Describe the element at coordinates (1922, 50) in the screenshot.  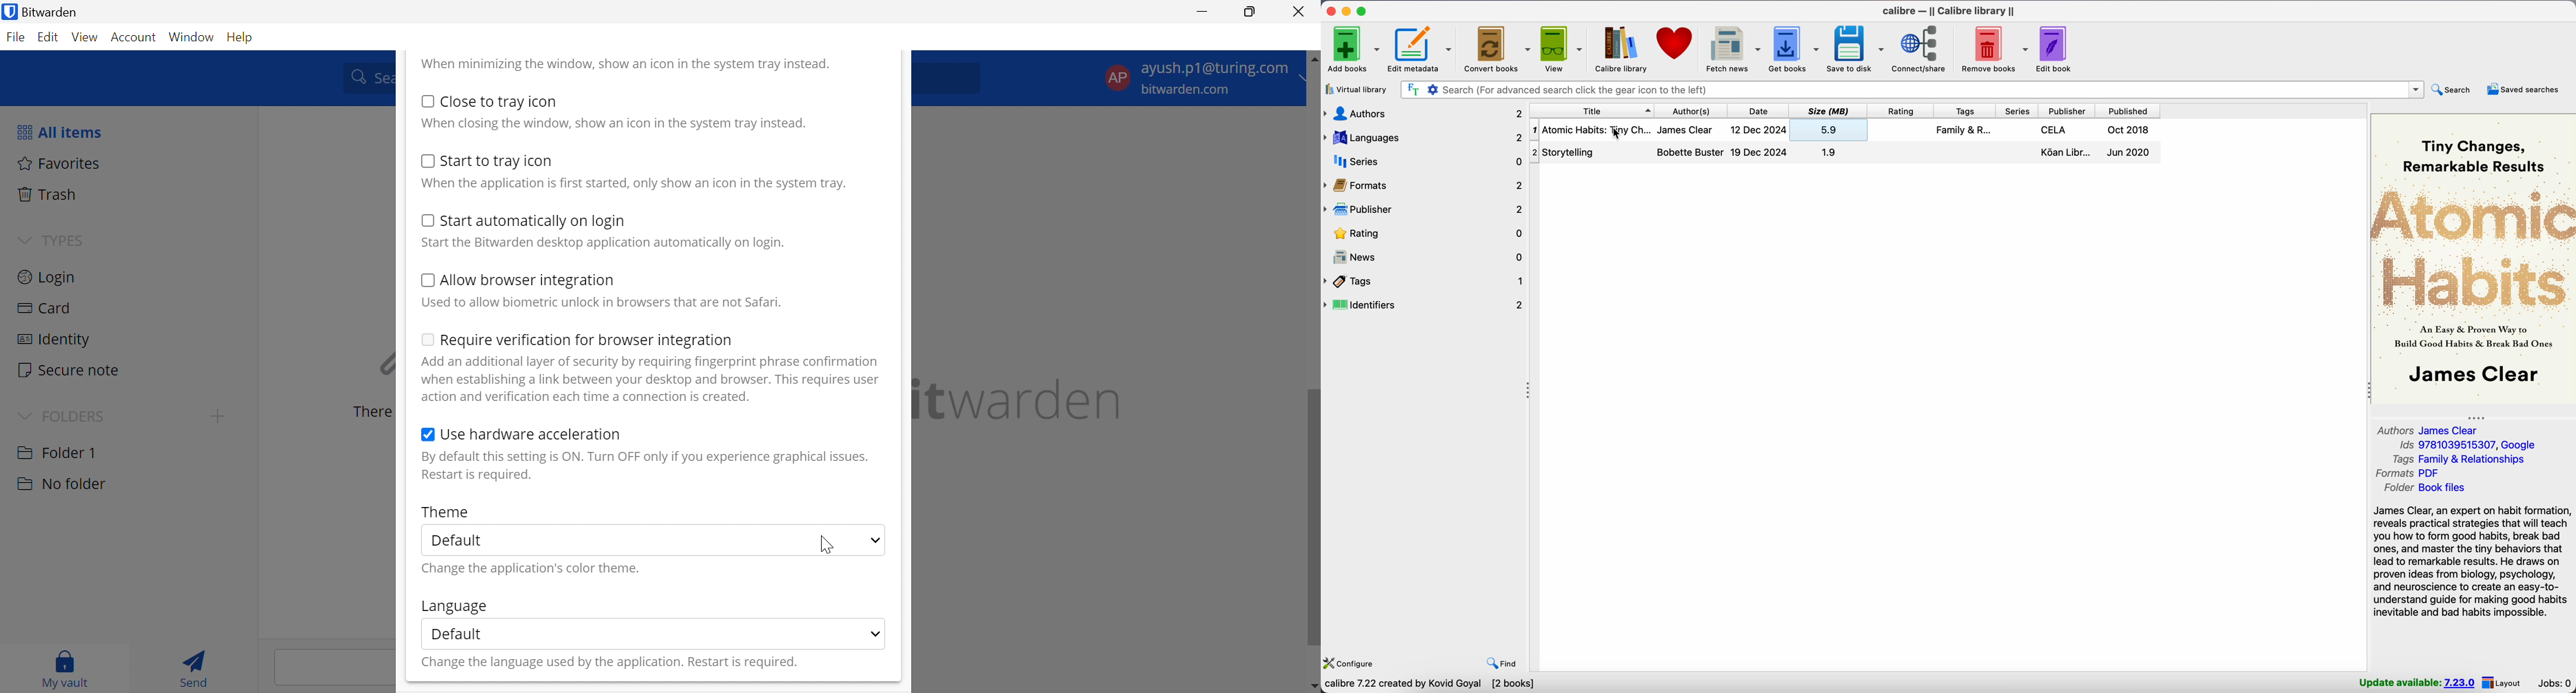
I see `connect/share` at that location.